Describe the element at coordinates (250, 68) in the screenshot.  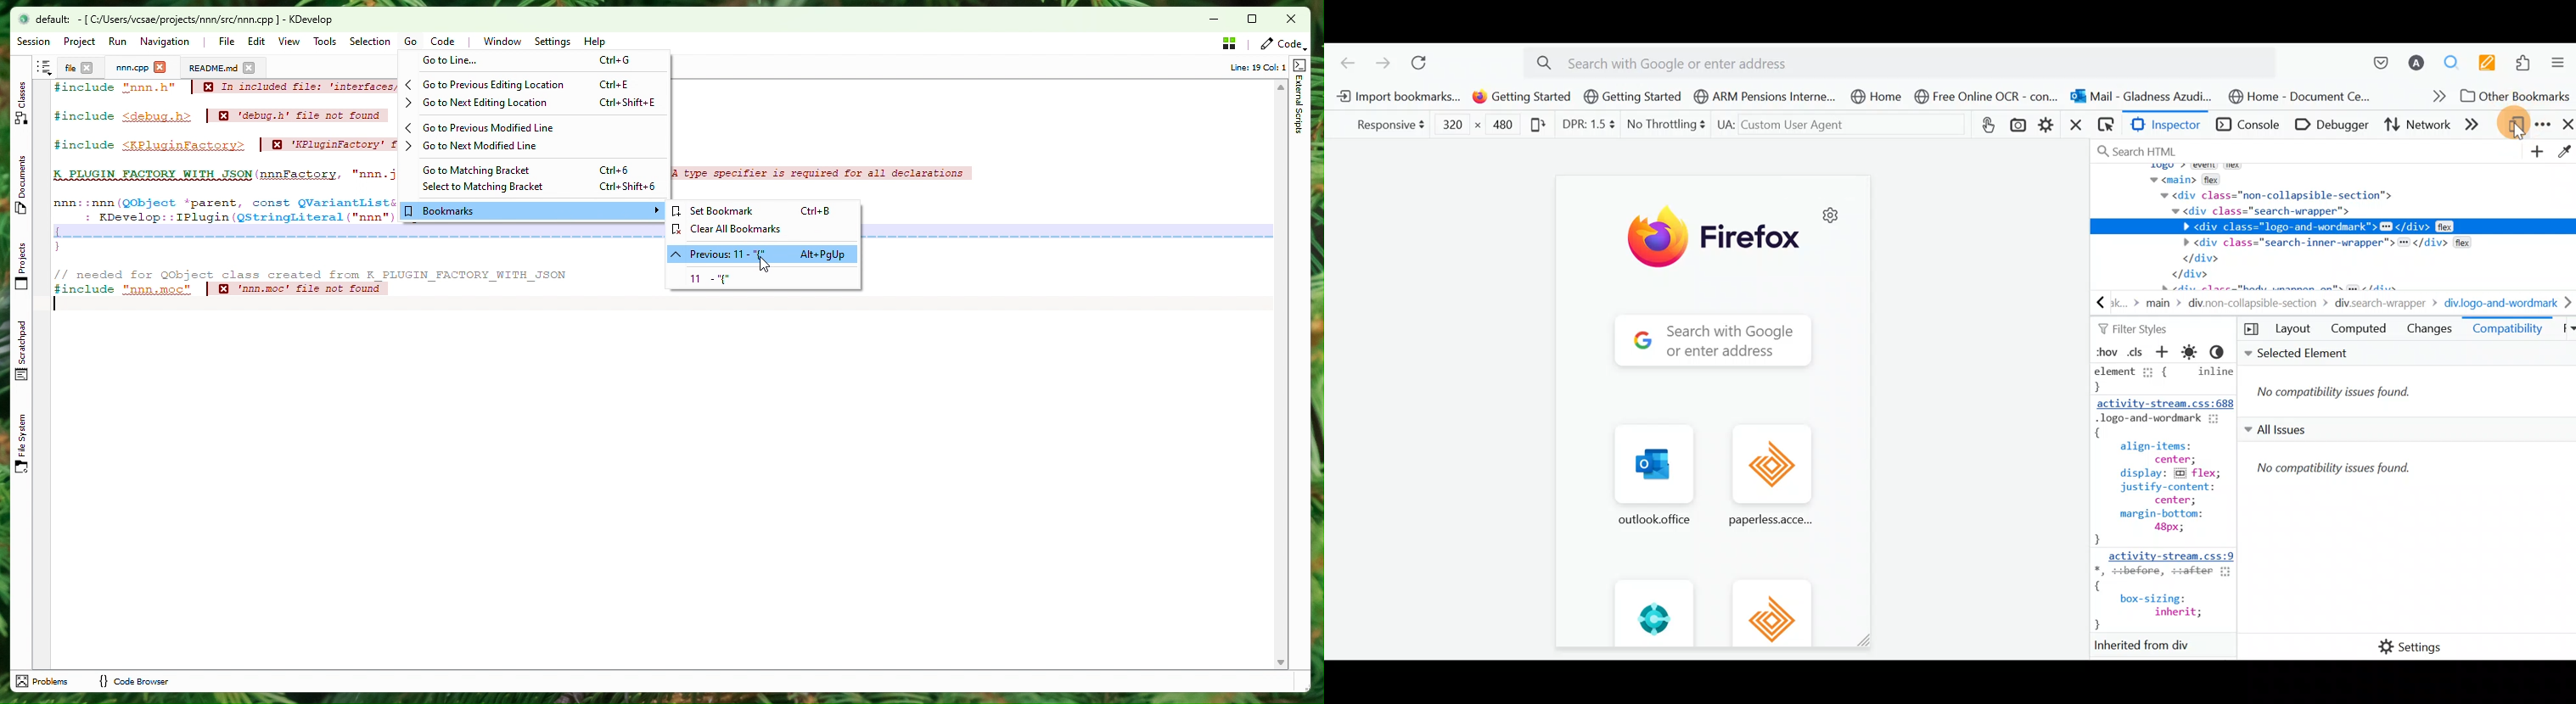
I see `close tab` at that location.